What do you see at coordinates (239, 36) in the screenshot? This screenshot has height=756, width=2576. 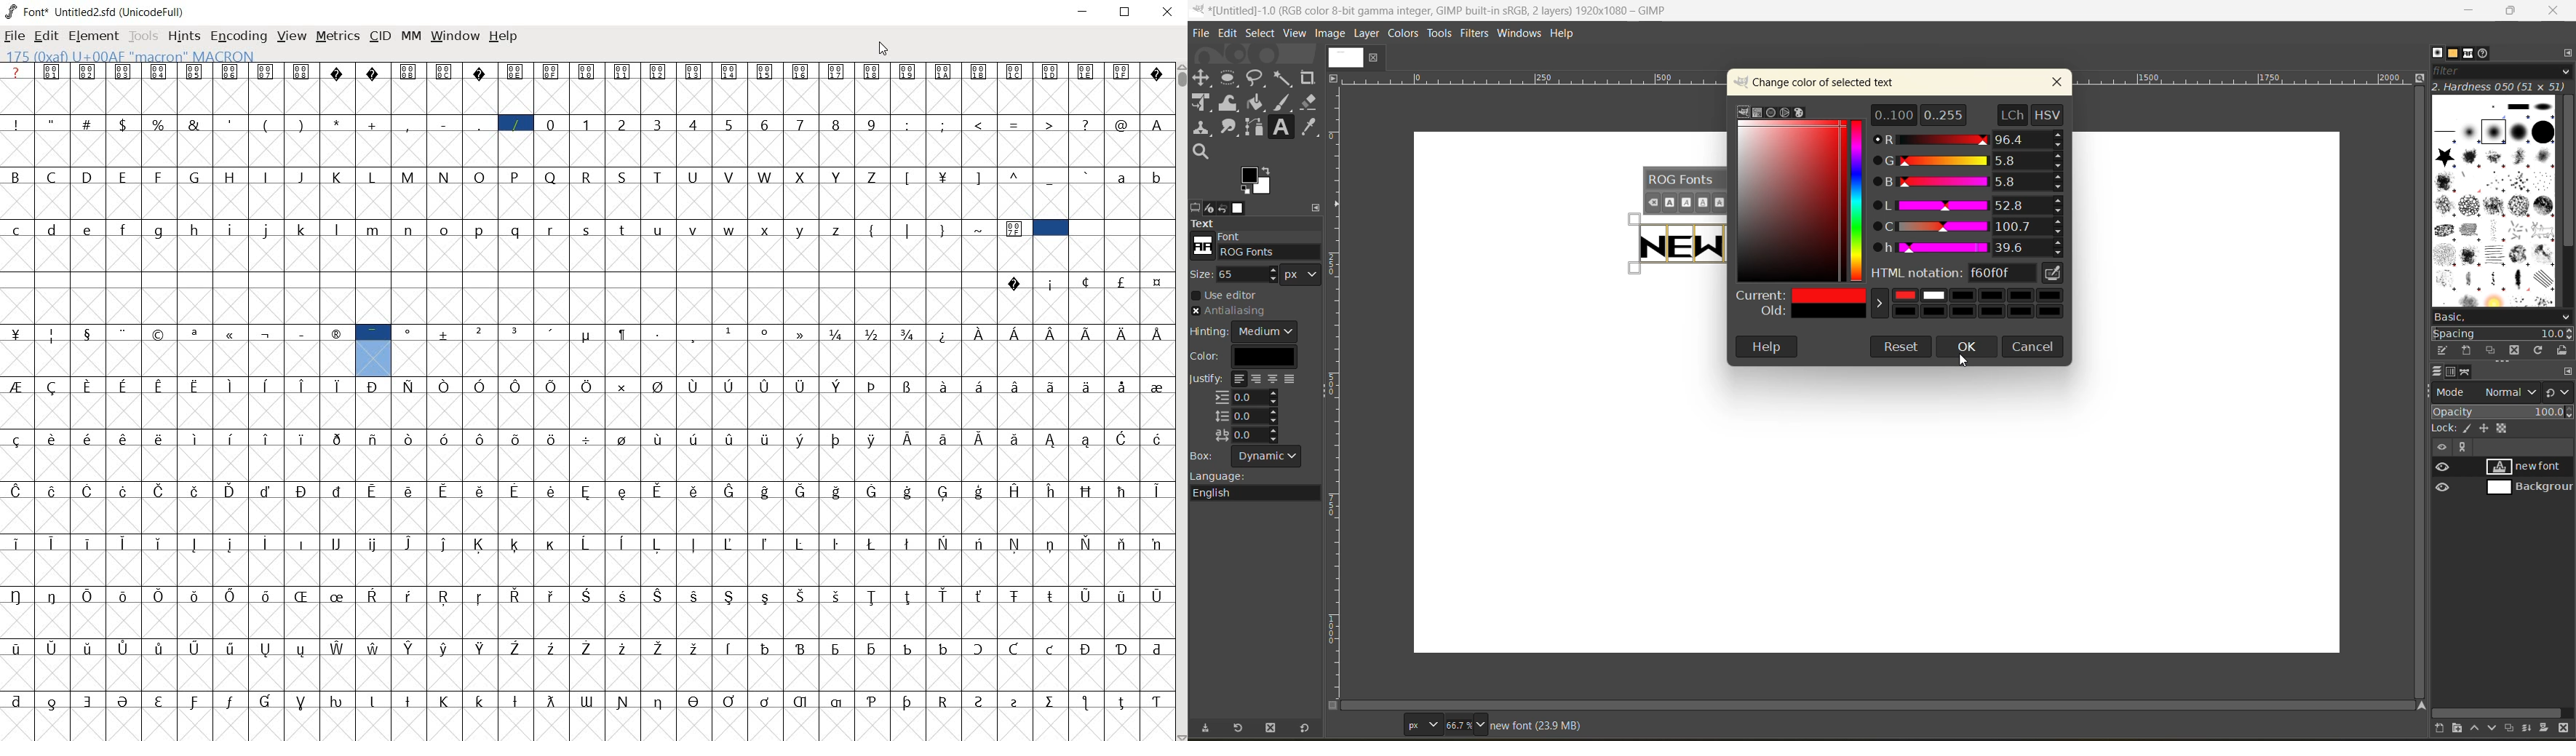 I see `ENCODING` at bounding box center [239, 36].